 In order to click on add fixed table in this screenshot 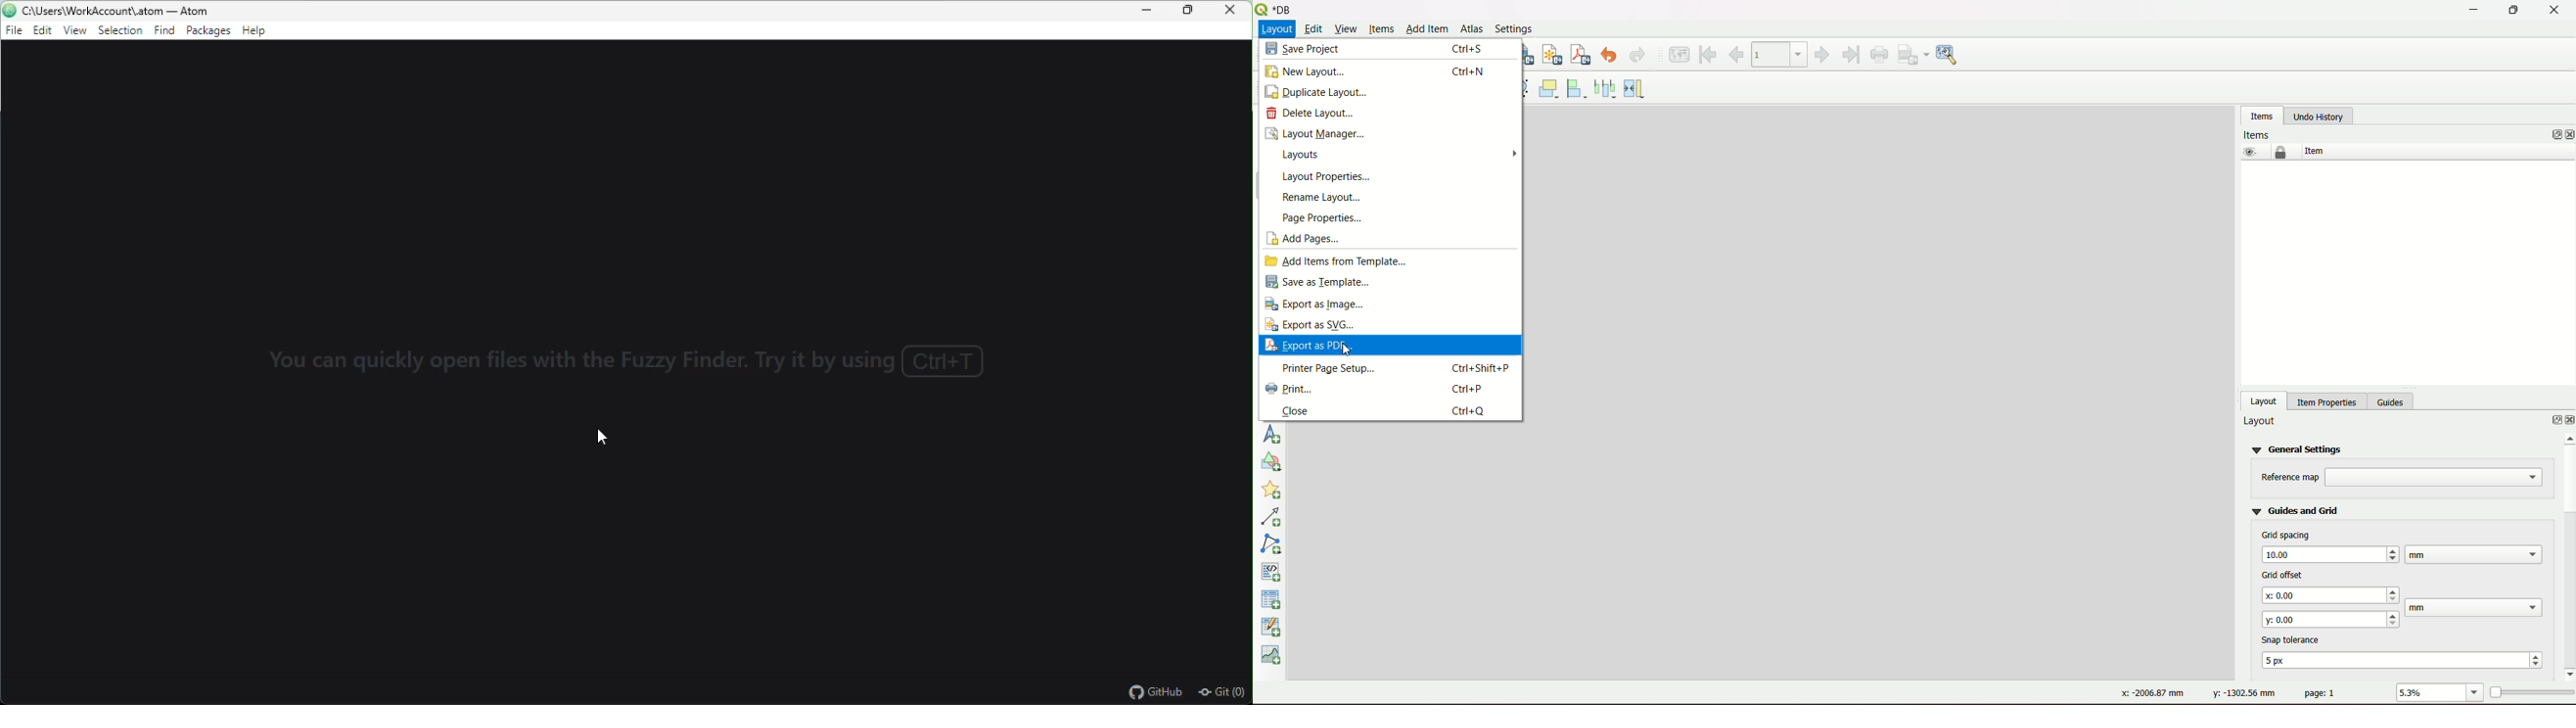, I will do `click(1273, 599)`.